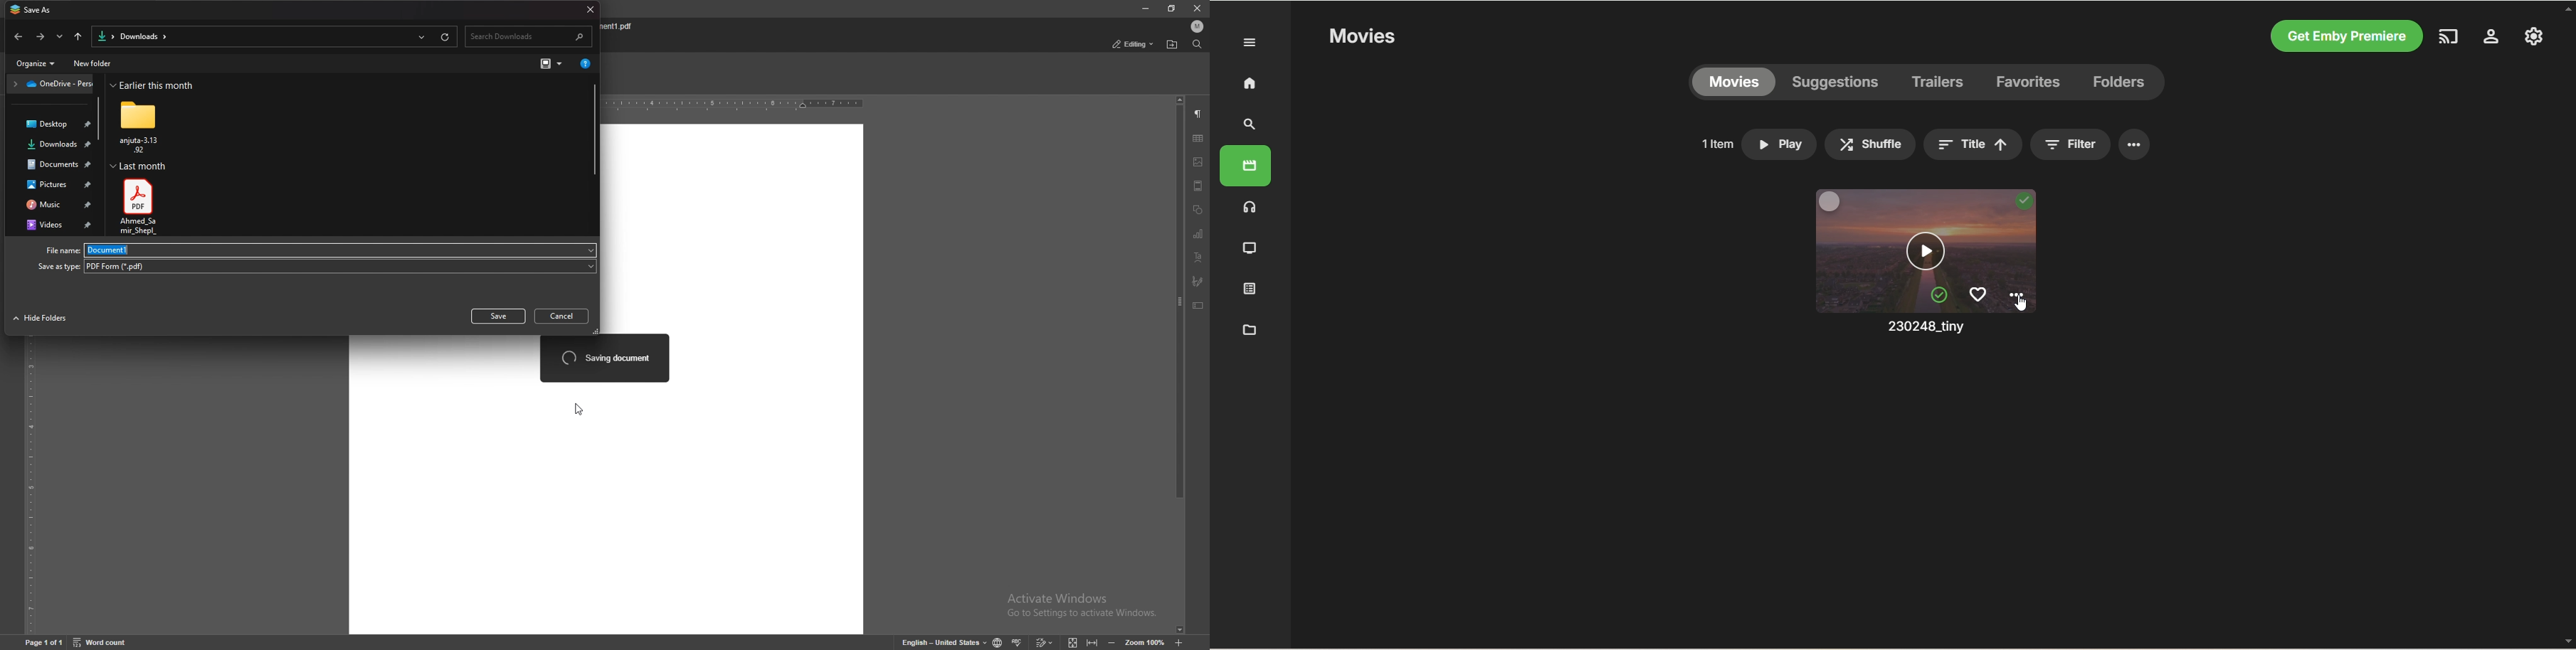 The image size is (2576, 672). I want to click on scroll bar, so click(594, 130).